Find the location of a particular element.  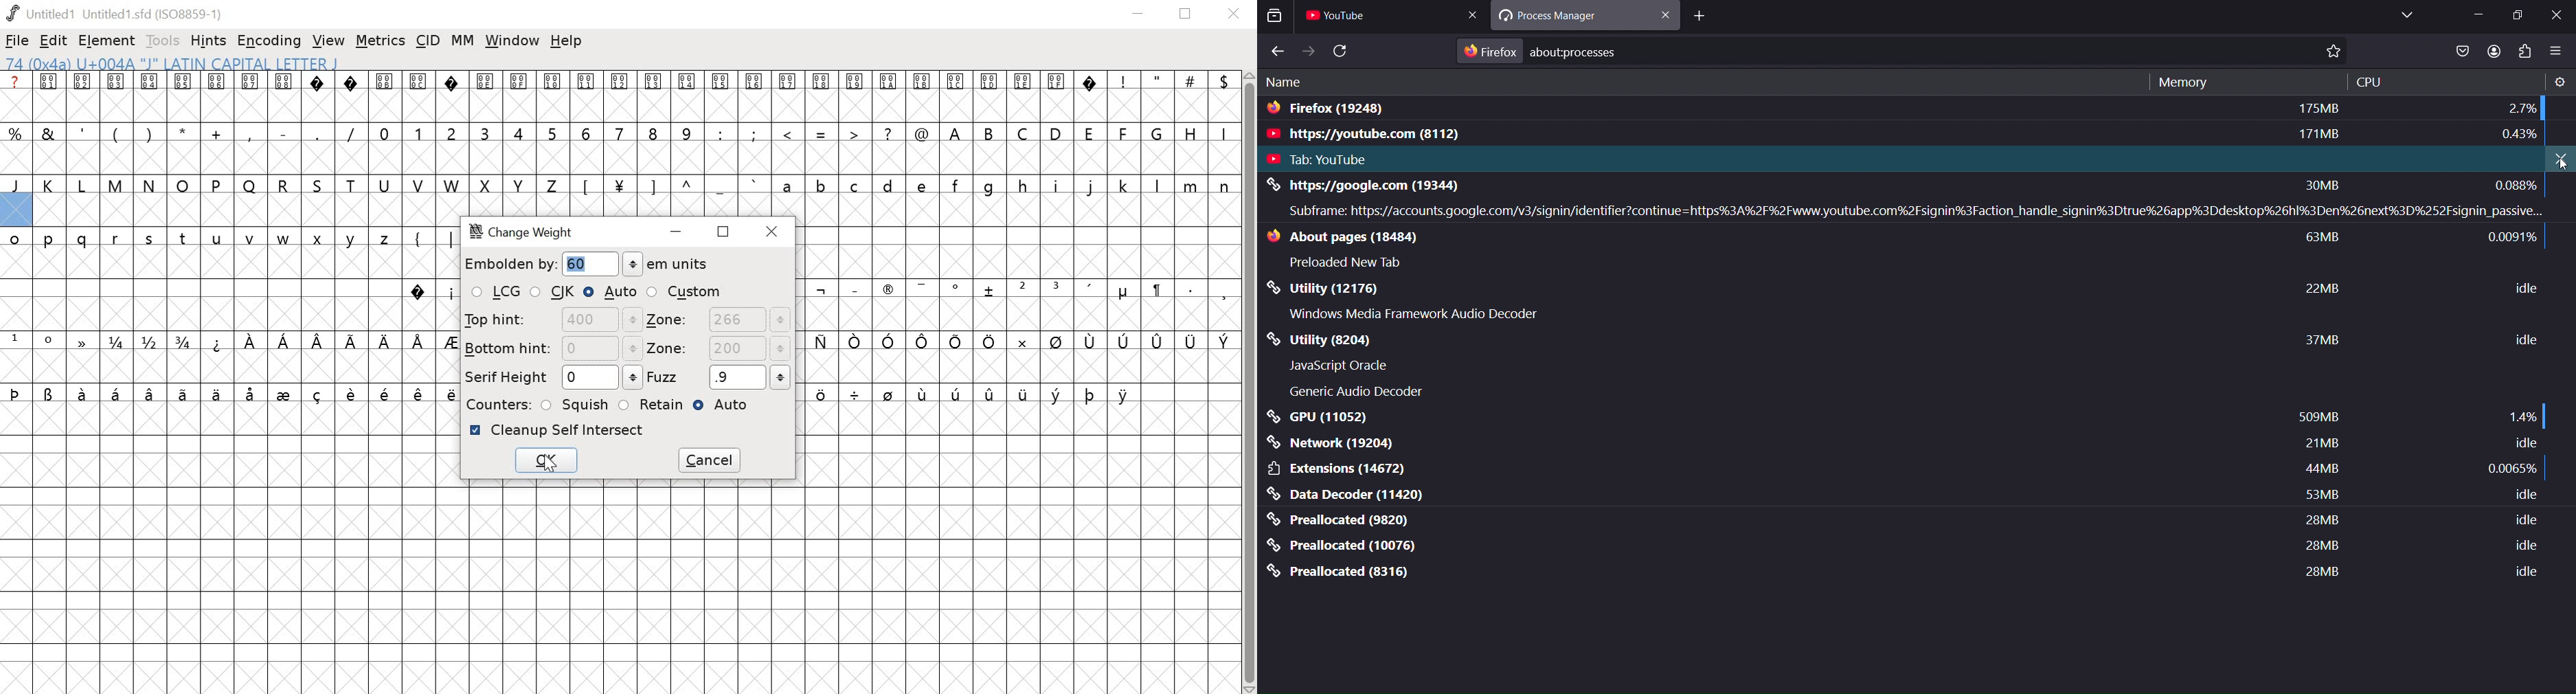

VIEW is located at coordinates (328, 42).